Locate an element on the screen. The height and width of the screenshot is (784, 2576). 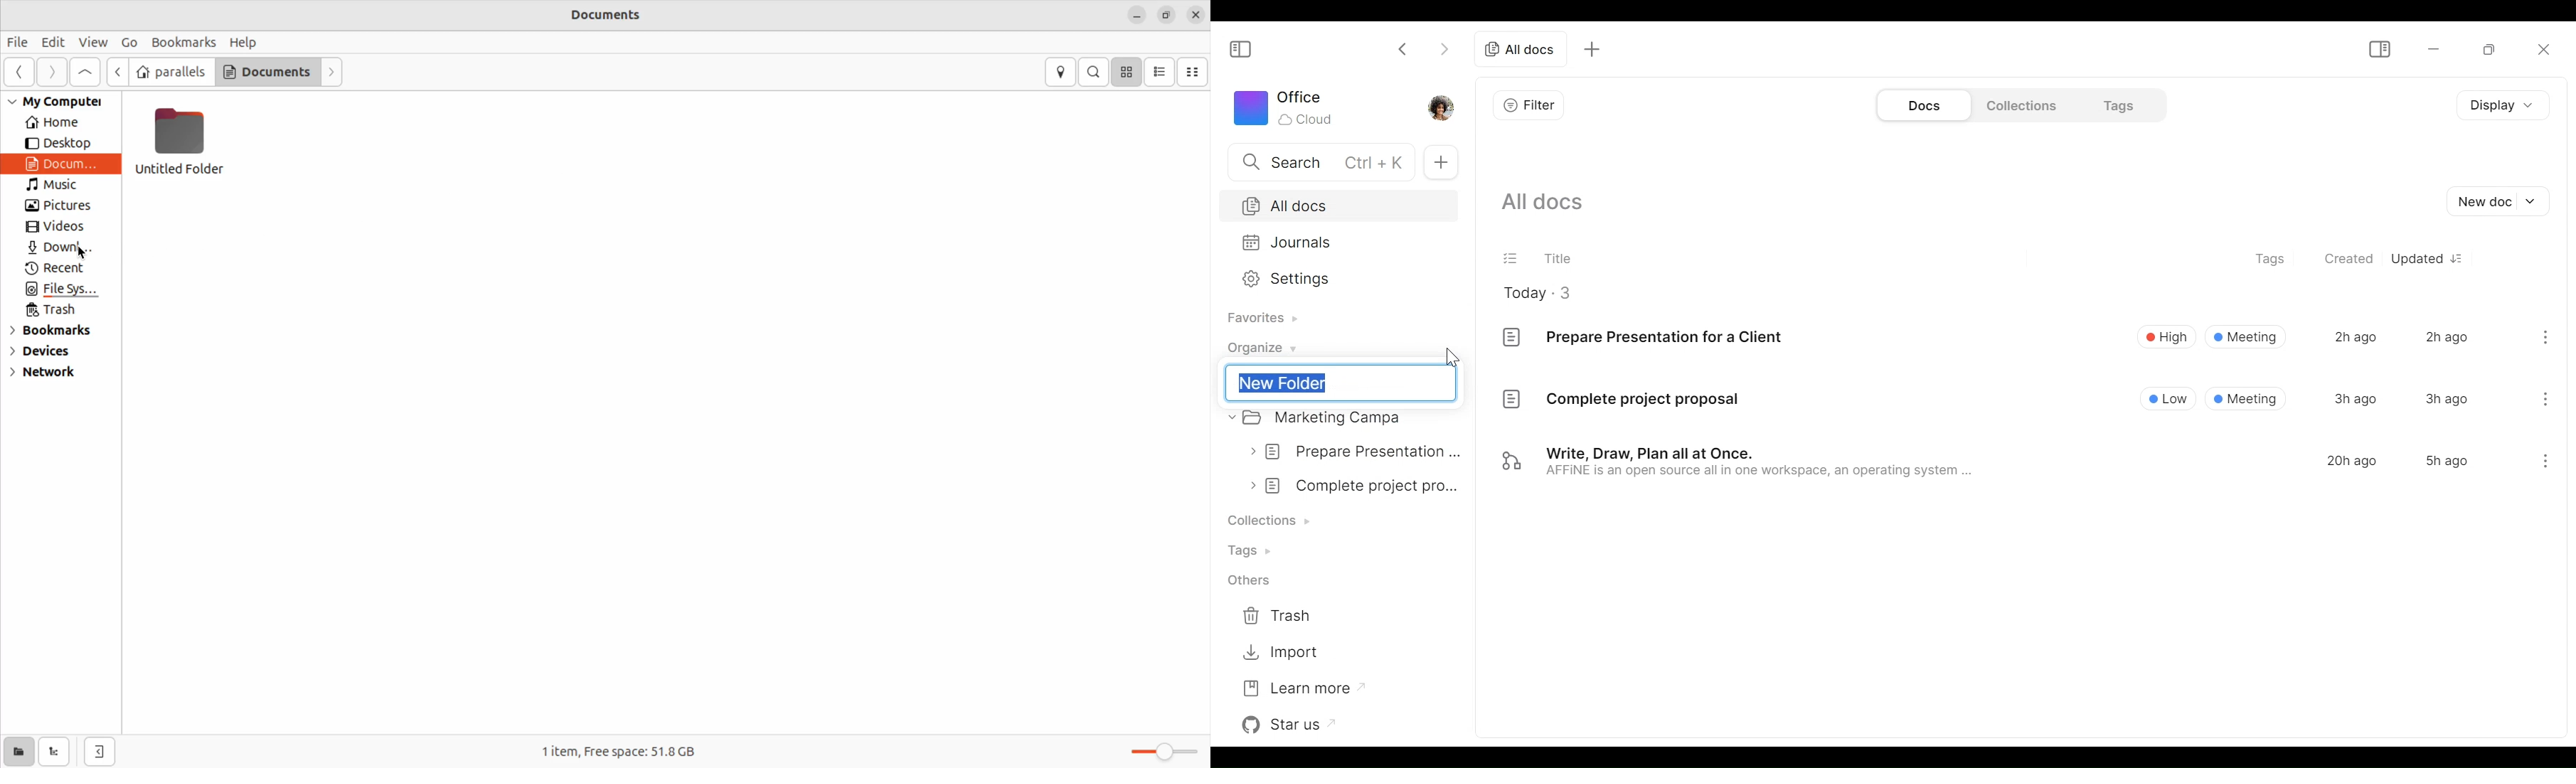
Collection is located at coordinates (1276, 518).